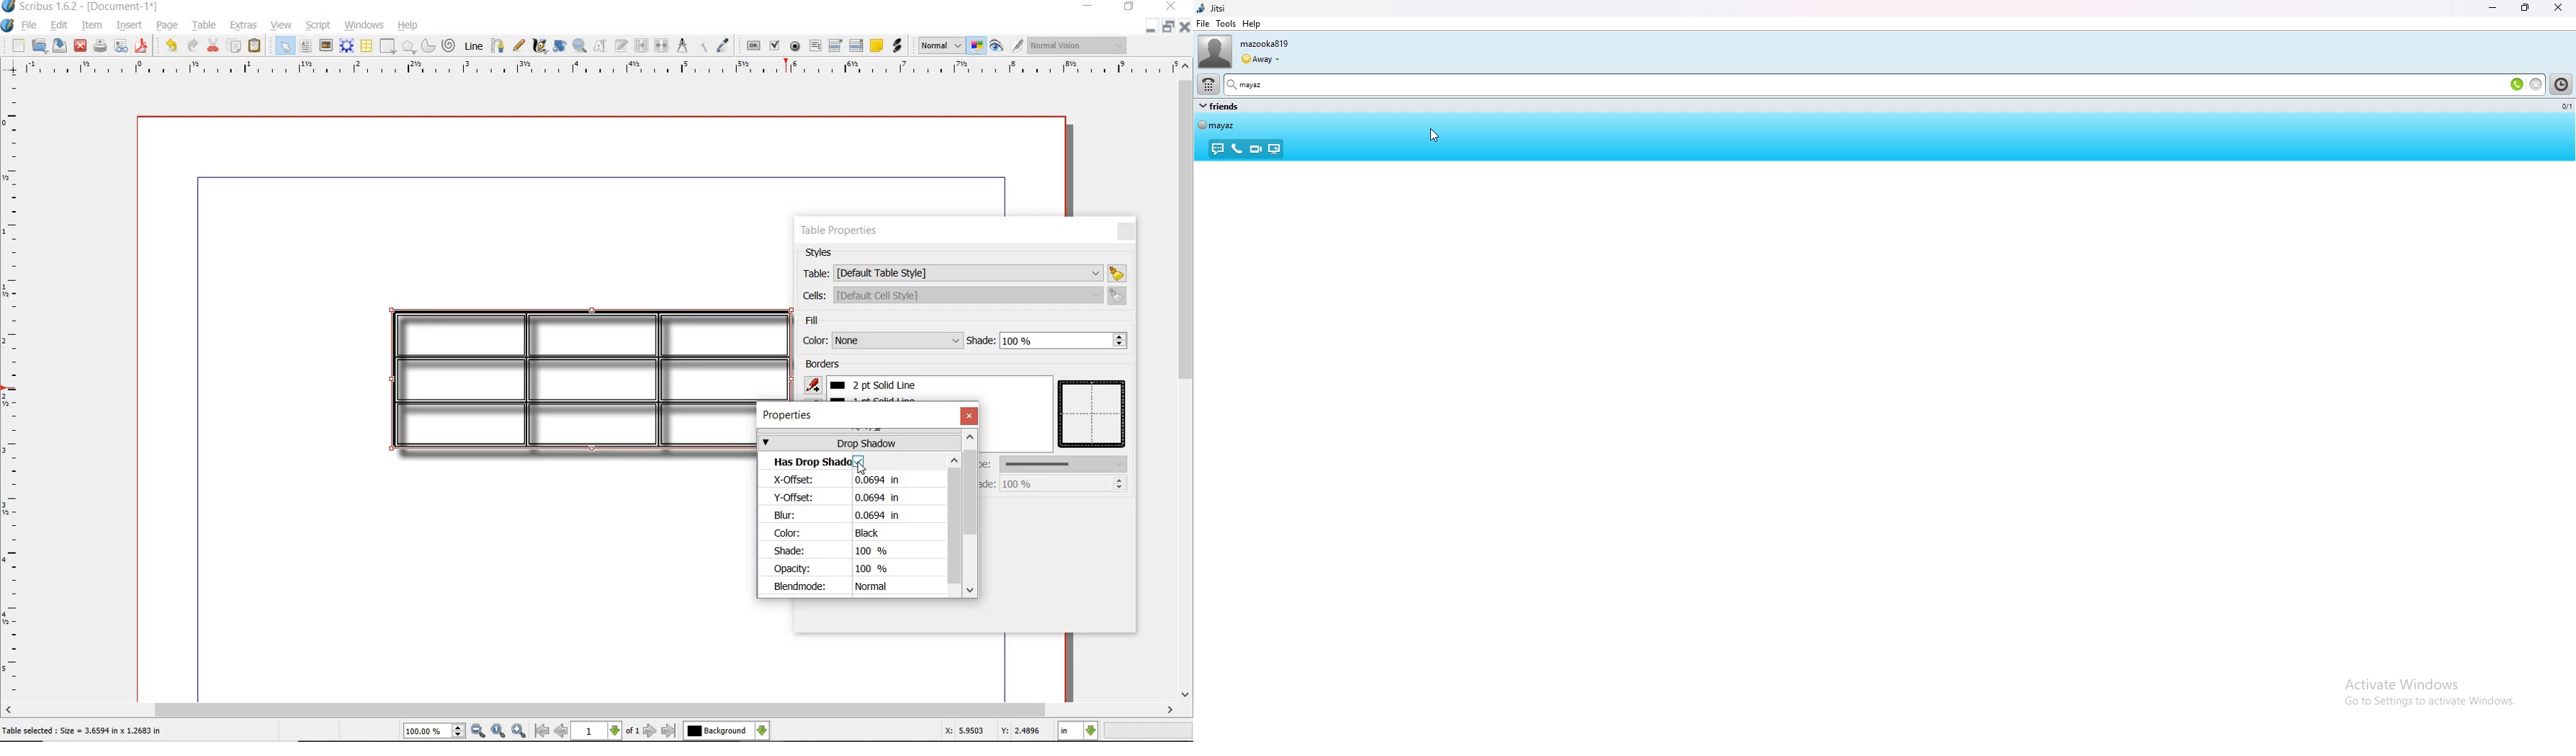 Image resolution: width=2576 pixels, height=756 pixels. What do you see at coordinates (877, 45) in the screenshot?
I see `text annotatin` at bounding box center [877, 45].